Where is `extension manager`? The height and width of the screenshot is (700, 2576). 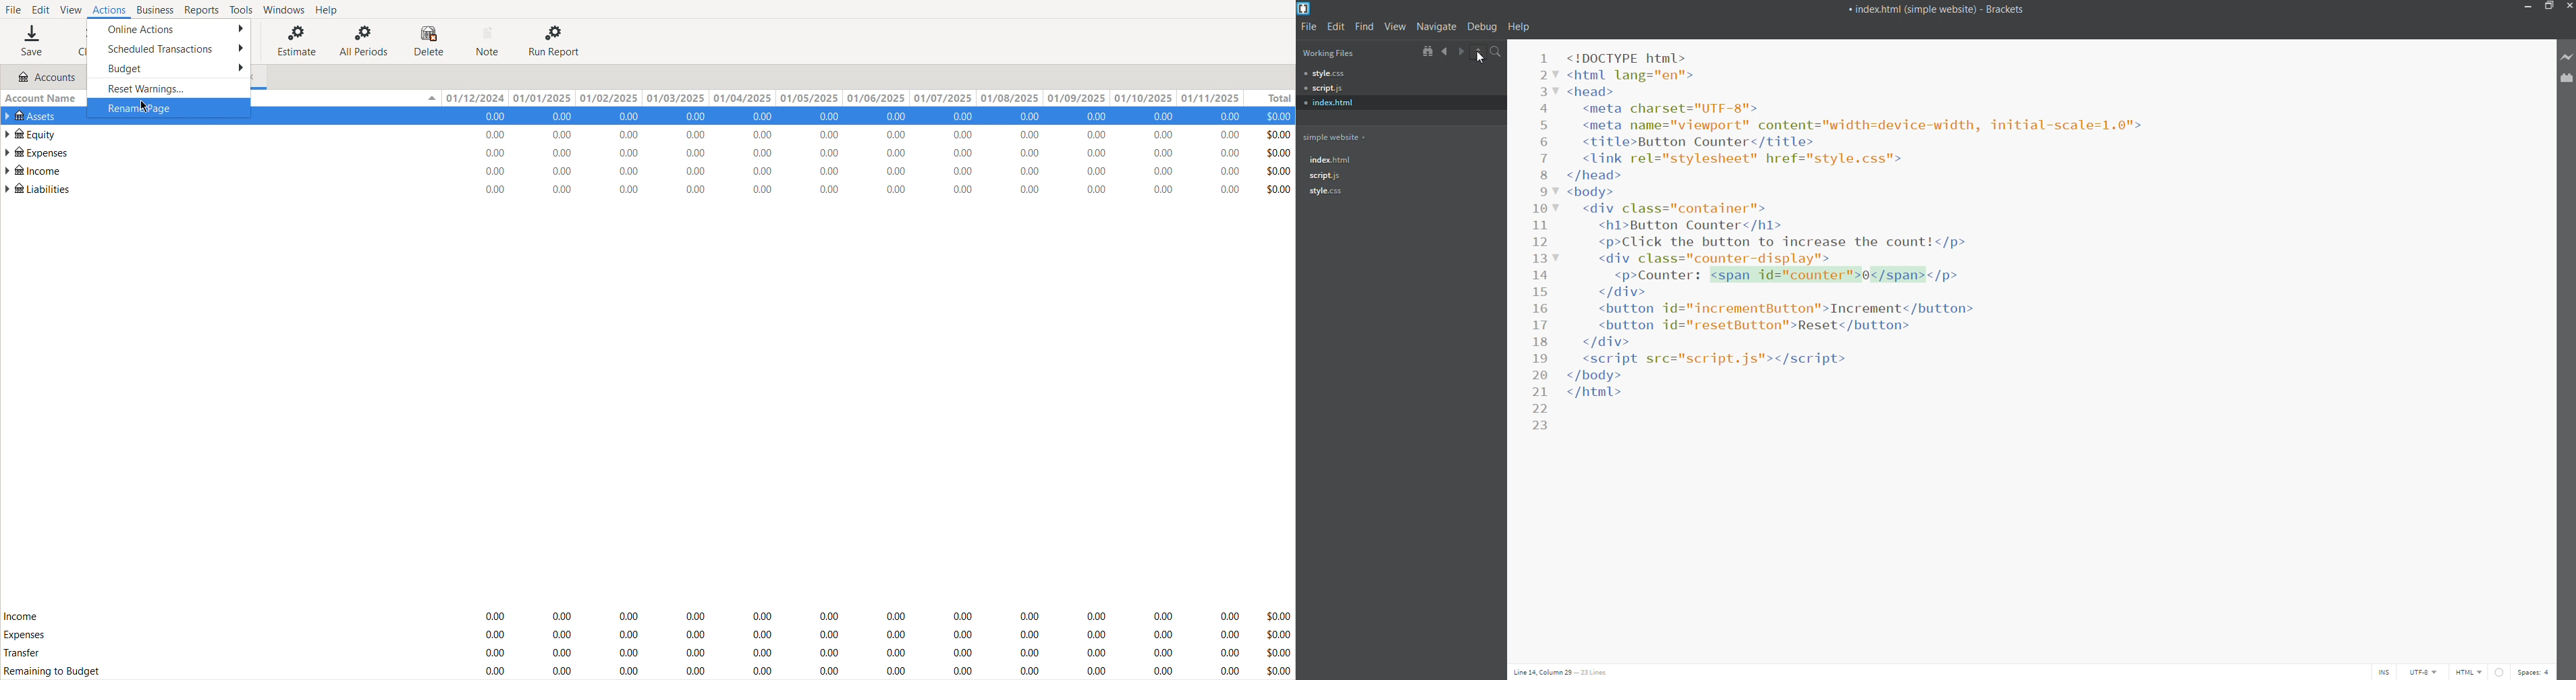 extension manager is located at coordinates (2568, 82).